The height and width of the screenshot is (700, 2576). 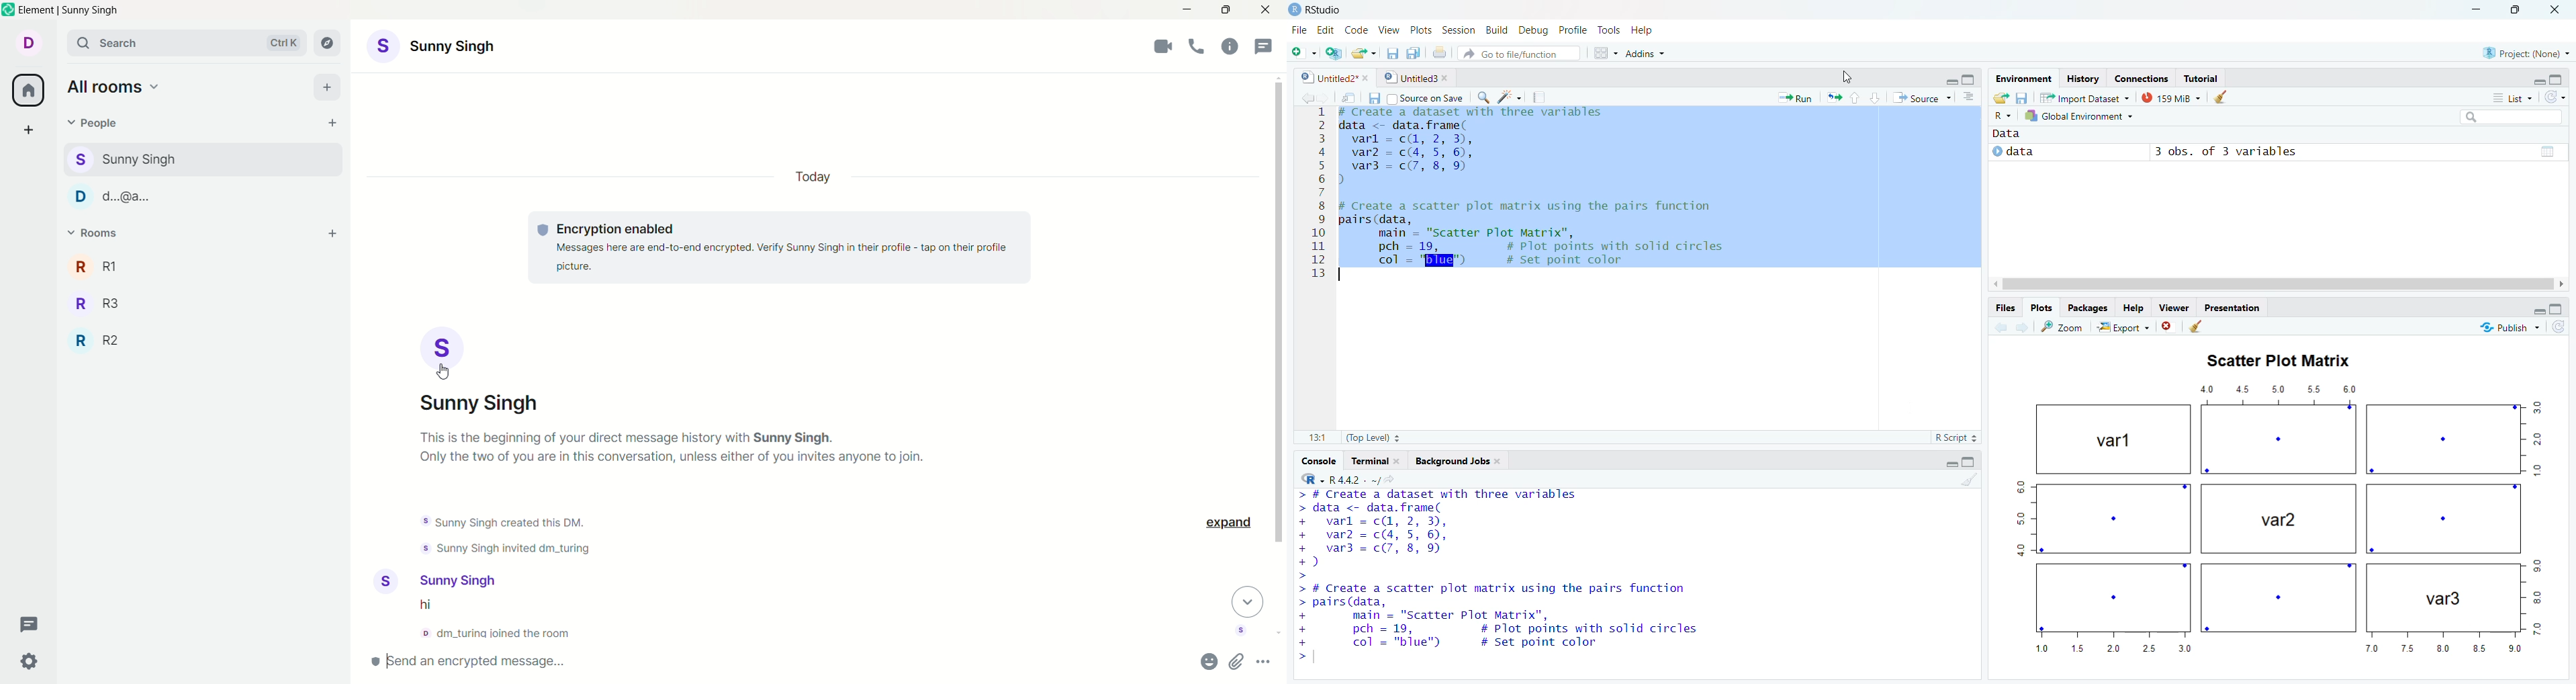 What do you see at coordinates (1496, 30) in the screenshot?
I see `Build` at bounding box center [1496, 30].